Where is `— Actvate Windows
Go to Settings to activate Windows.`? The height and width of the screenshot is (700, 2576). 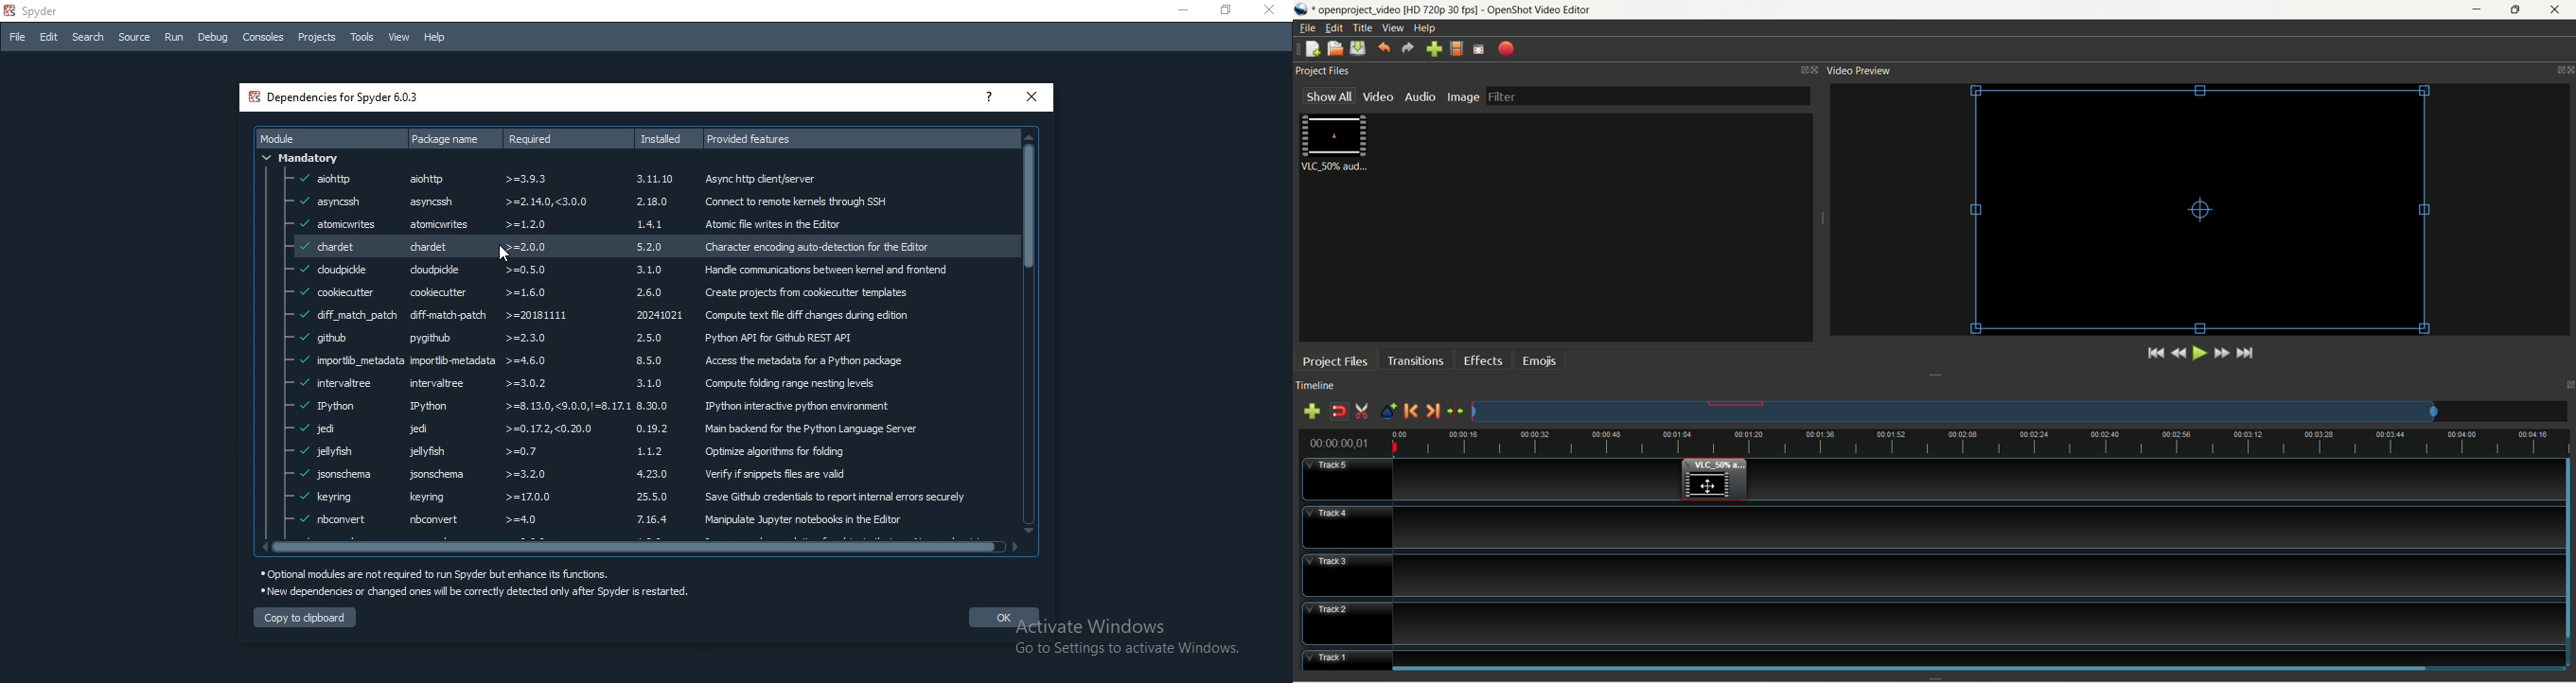
— Actvate Windows
Go to Settings to activate Windows. is located at coordinates (1134, 639).